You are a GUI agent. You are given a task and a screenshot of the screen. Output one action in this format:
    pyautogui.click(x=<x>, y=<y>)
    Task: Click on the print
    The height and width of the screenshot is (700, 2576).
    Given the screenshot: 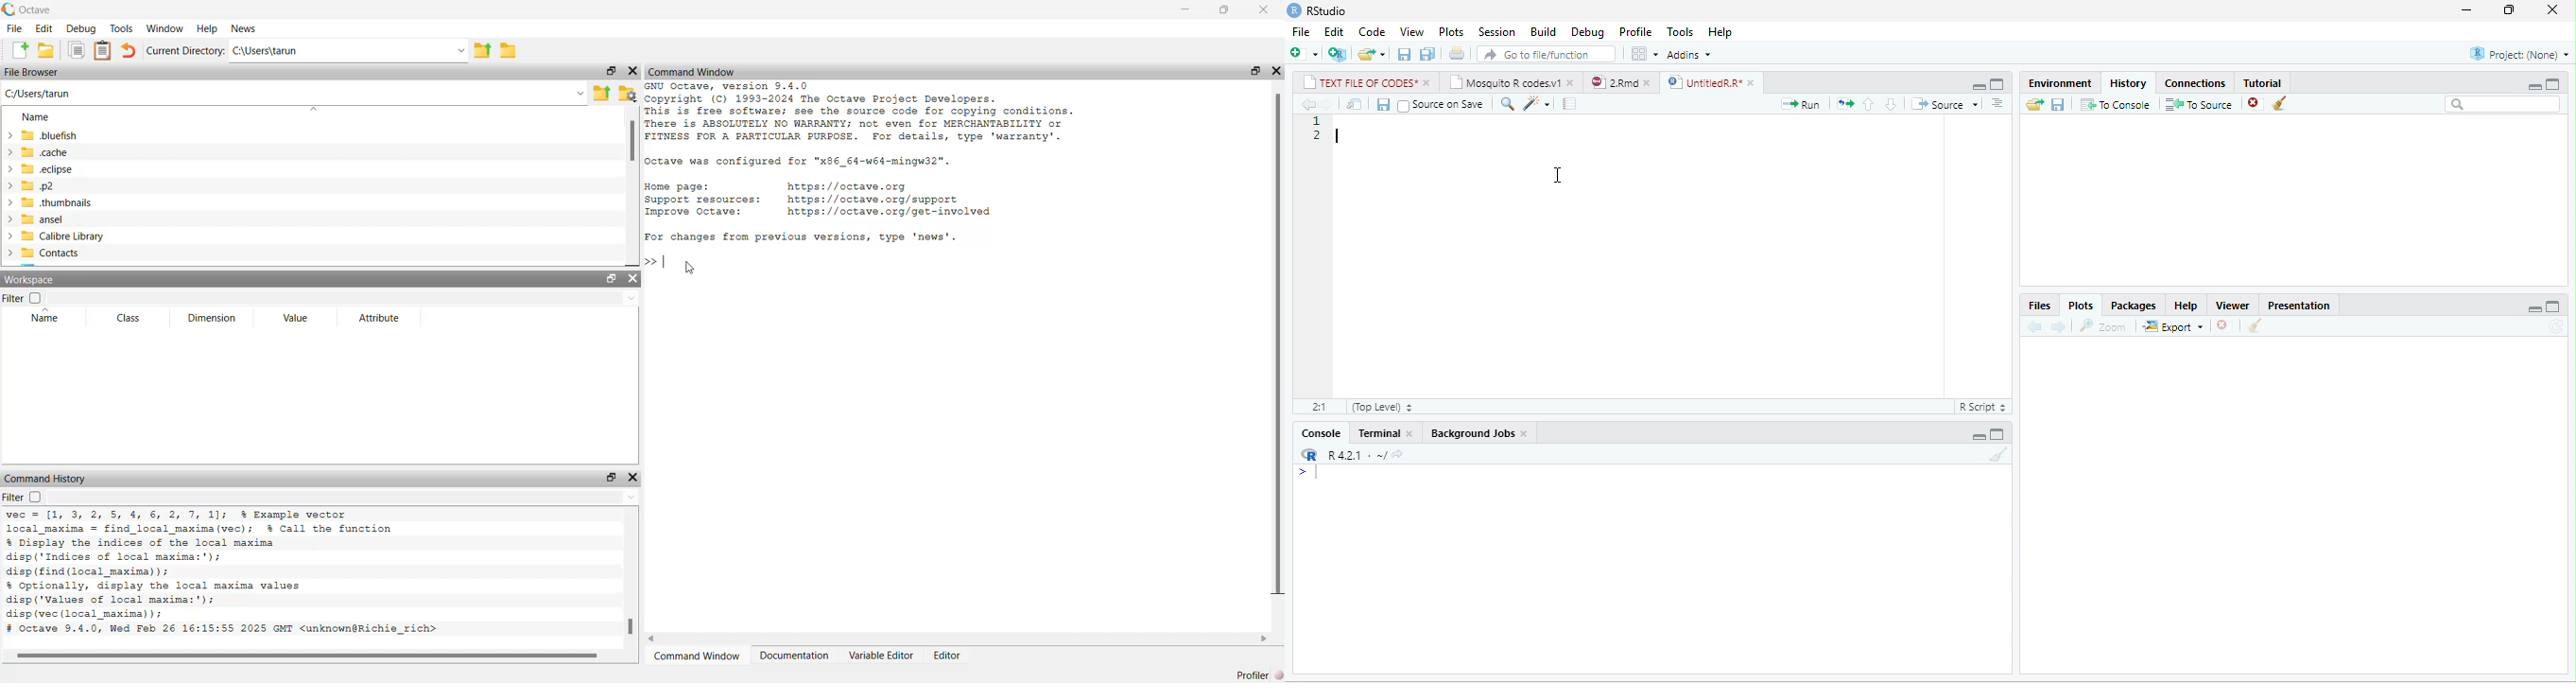 What is the action you would take?
    pyautogui.click(x=1457, y=53)
    